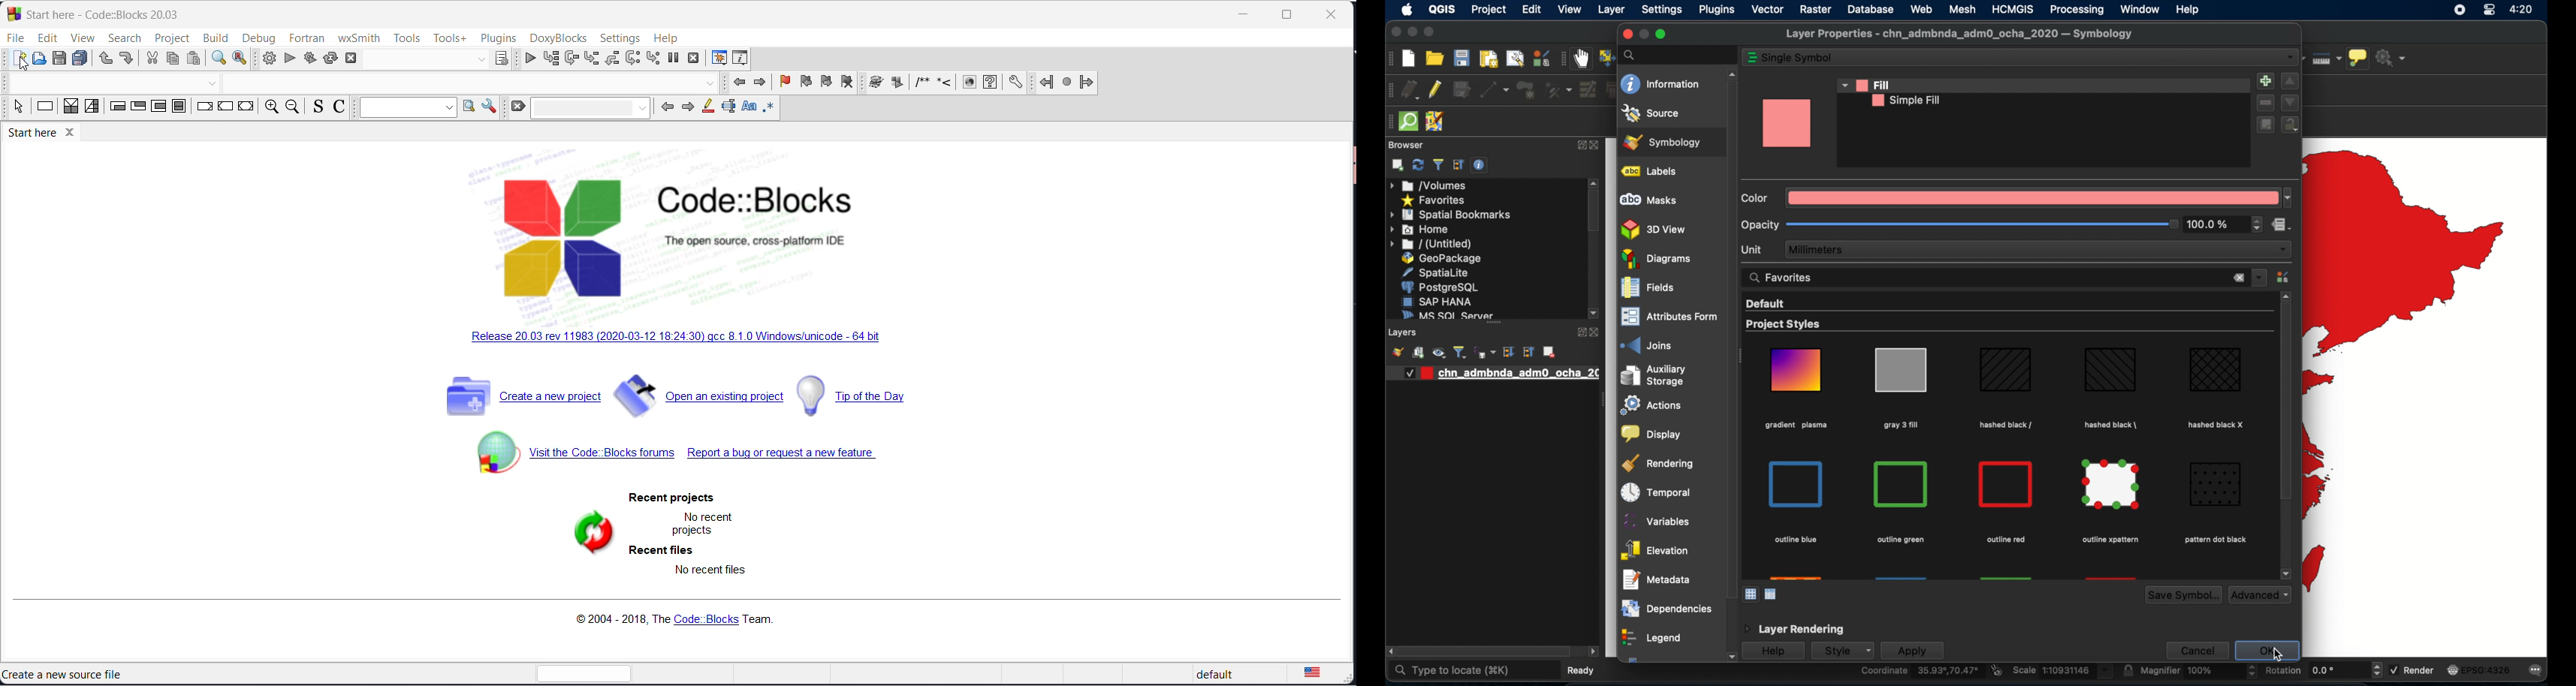 This screenshot has width=2576, height=700. What do you see at coordinates (59, 59) in the screenshot?
I see `save` at bounding box center [59, 59].